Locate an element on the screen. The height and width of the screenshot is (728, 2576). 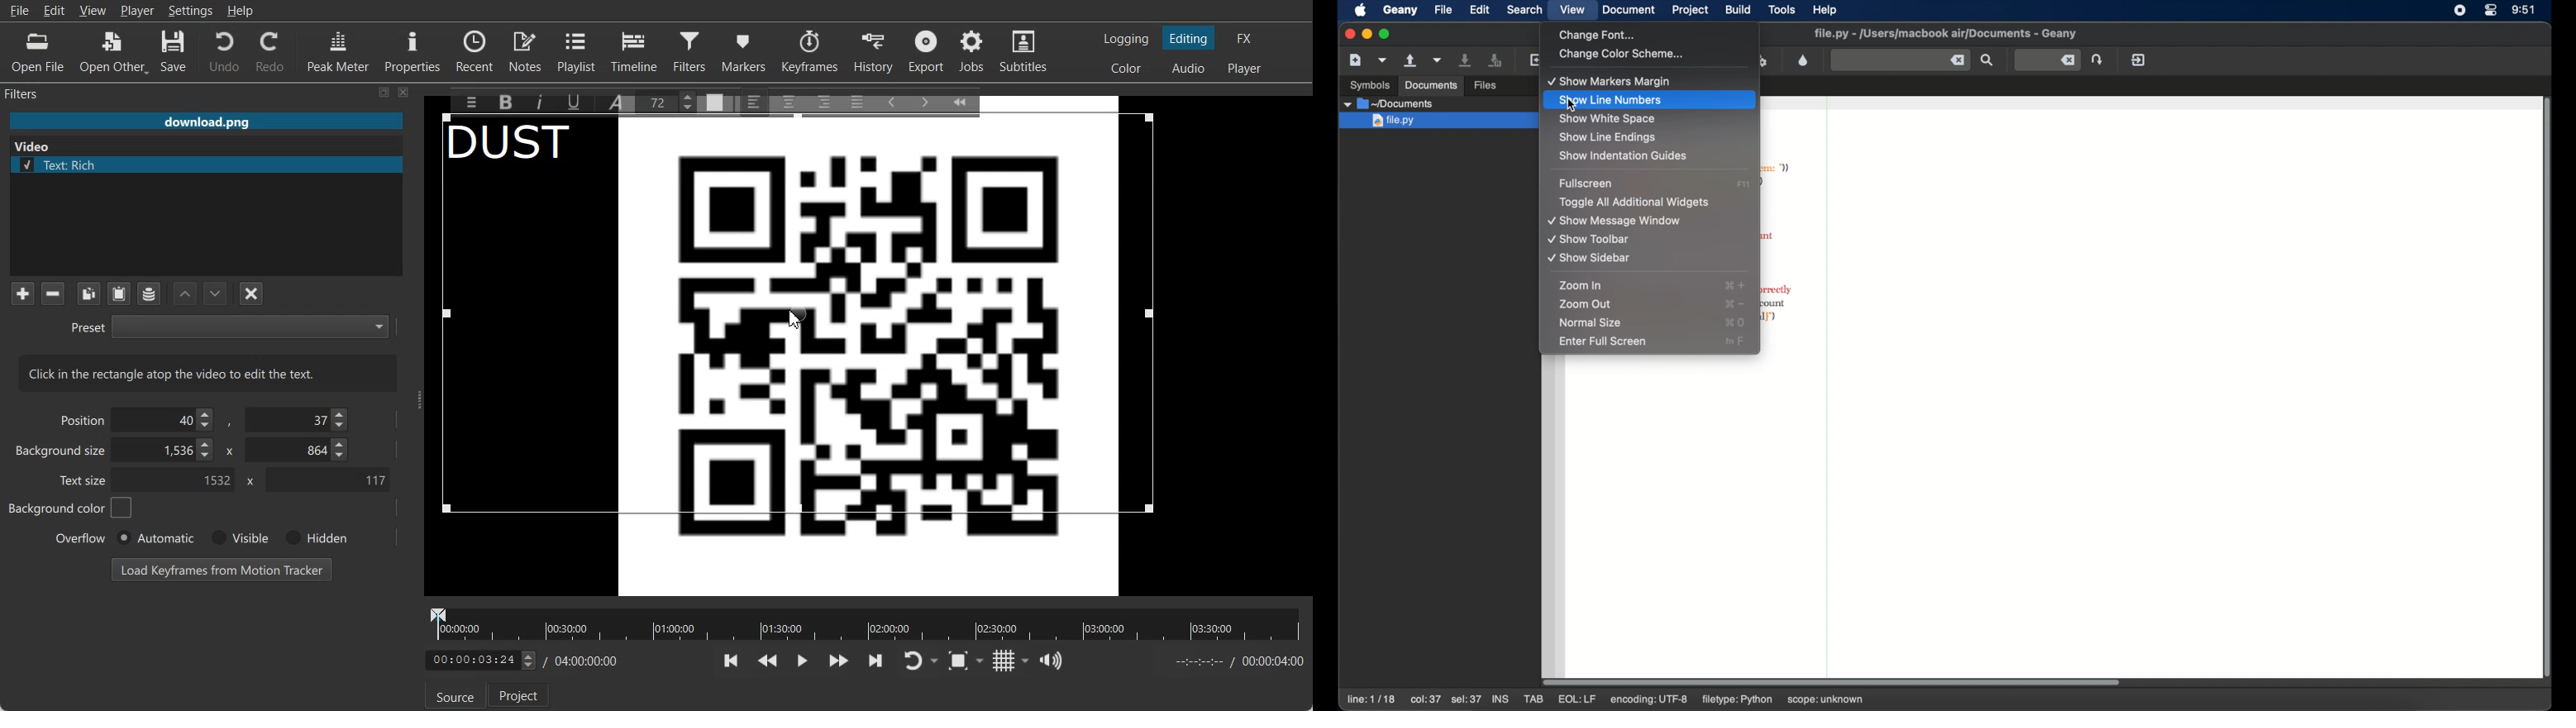
save the current file is located at coordinates (1466, 59).